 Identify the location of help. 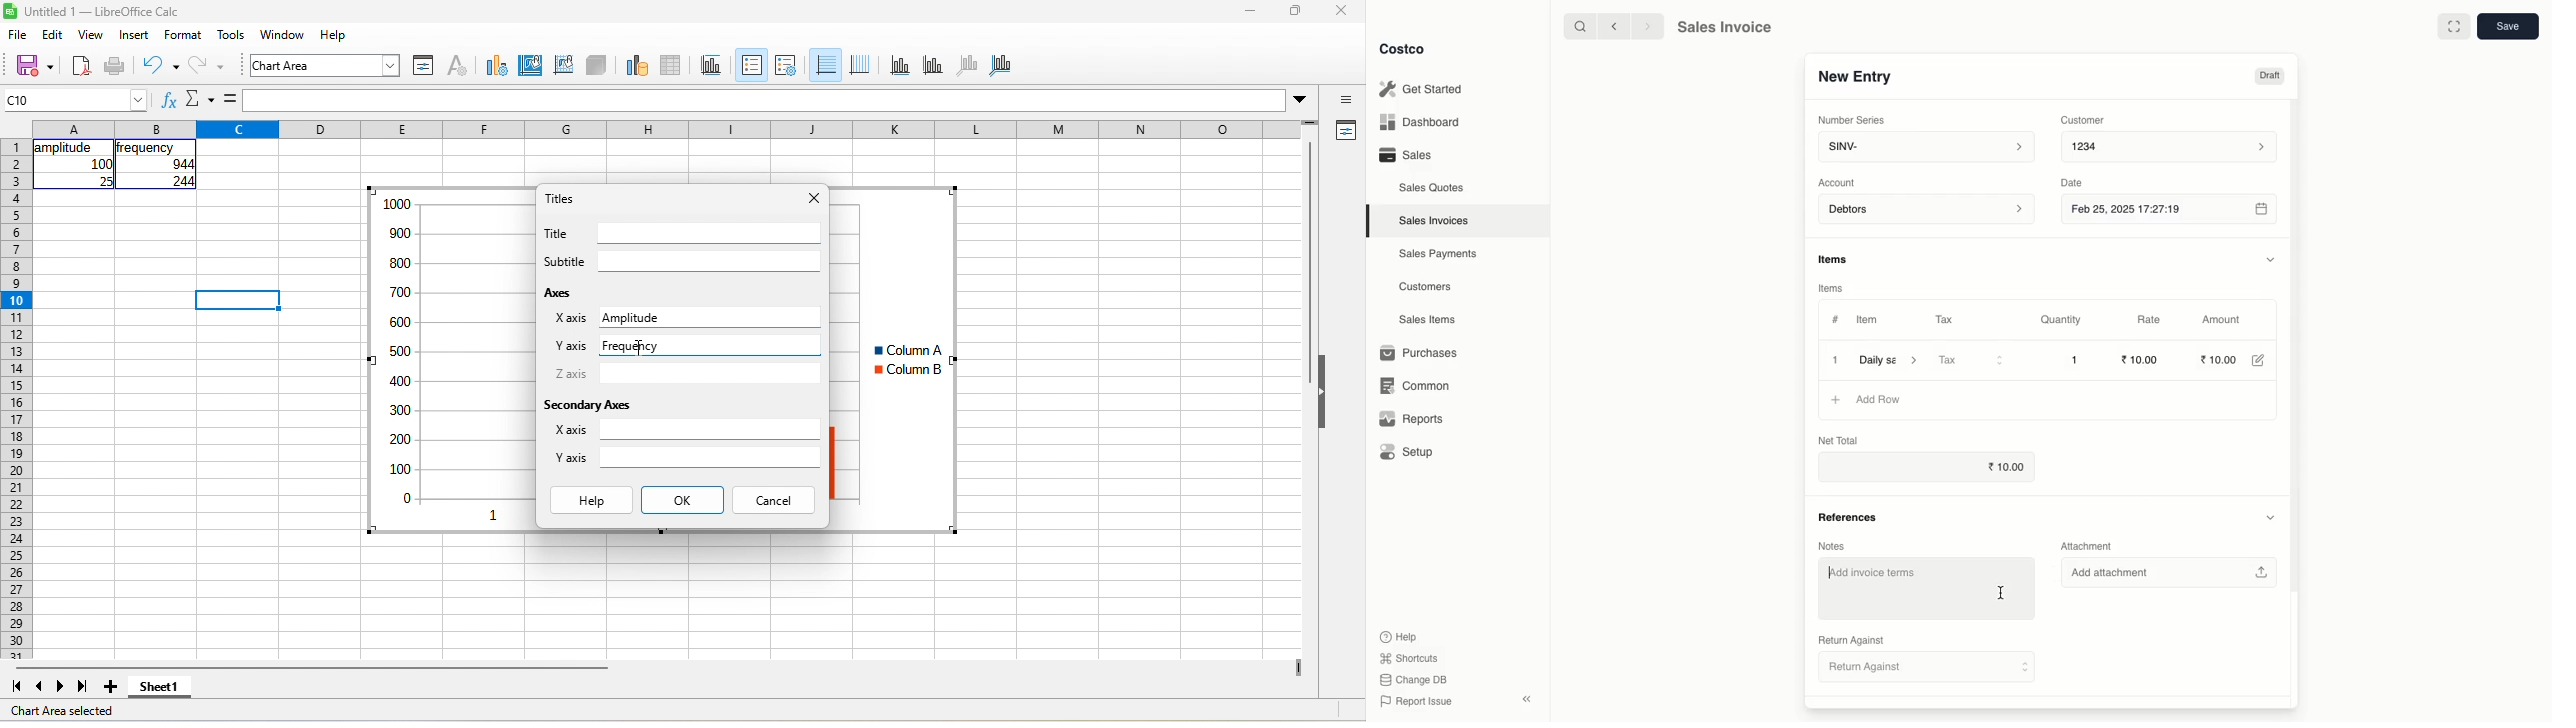
(592, 500).